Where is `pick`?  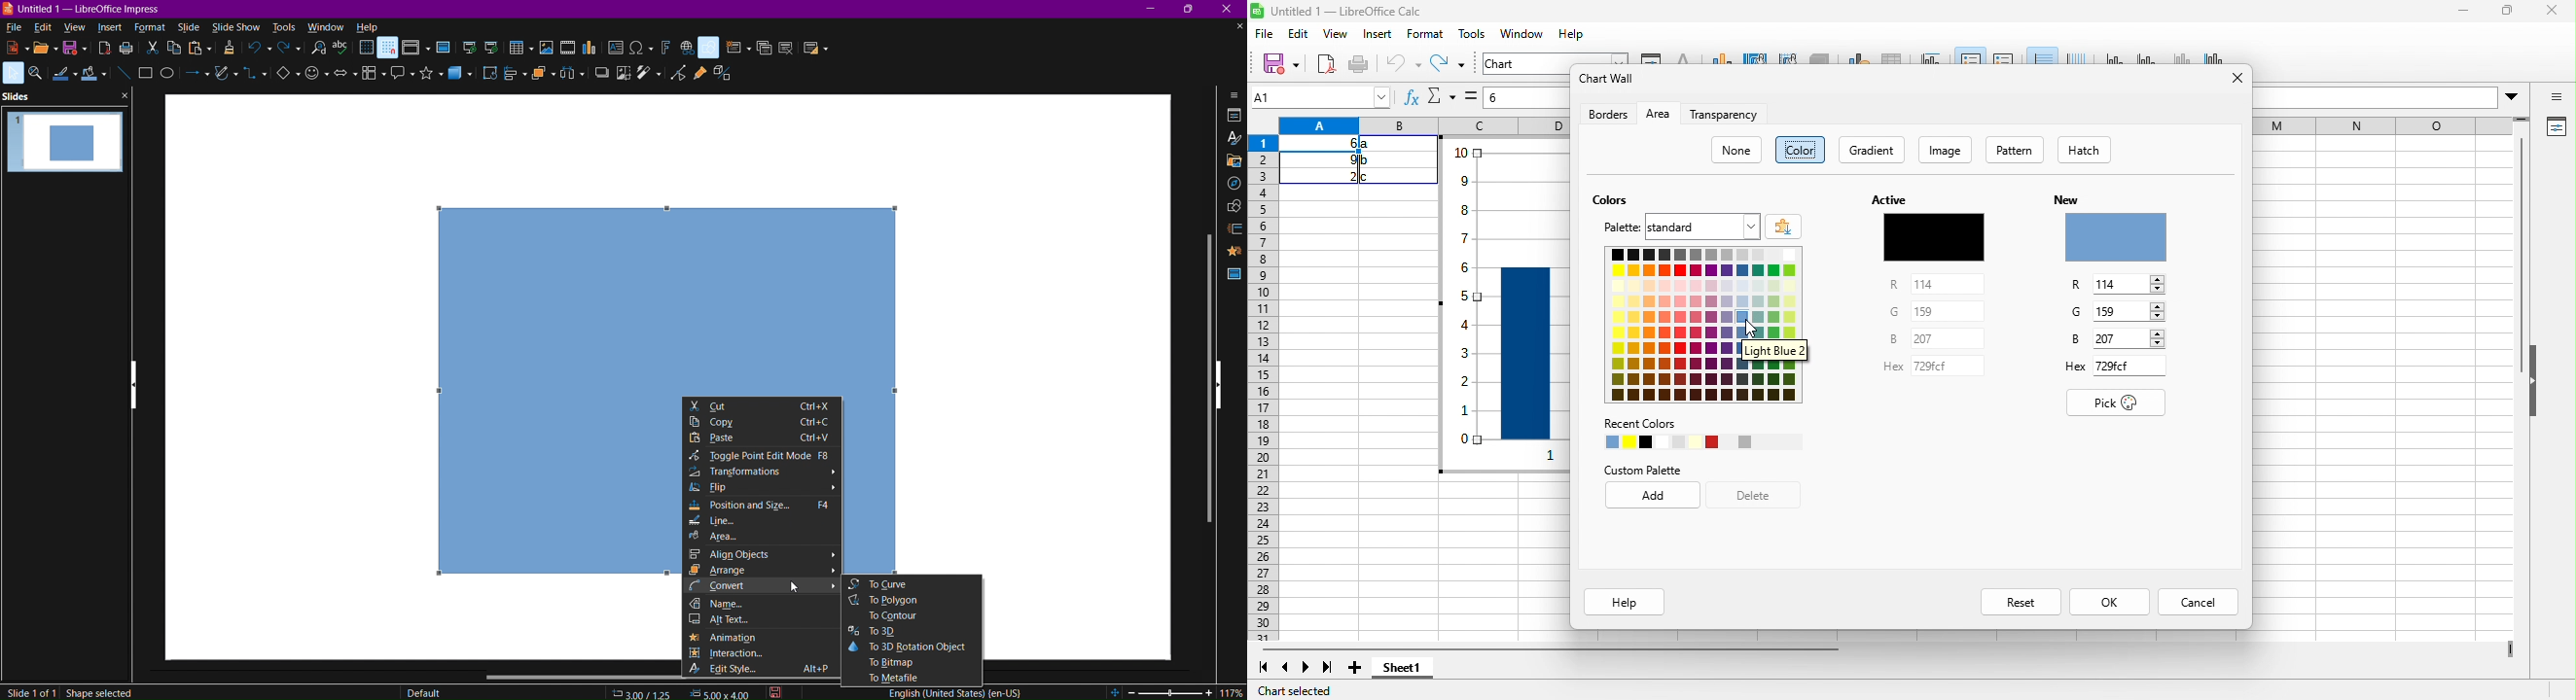 pick is located at coordinates (2119, 402).